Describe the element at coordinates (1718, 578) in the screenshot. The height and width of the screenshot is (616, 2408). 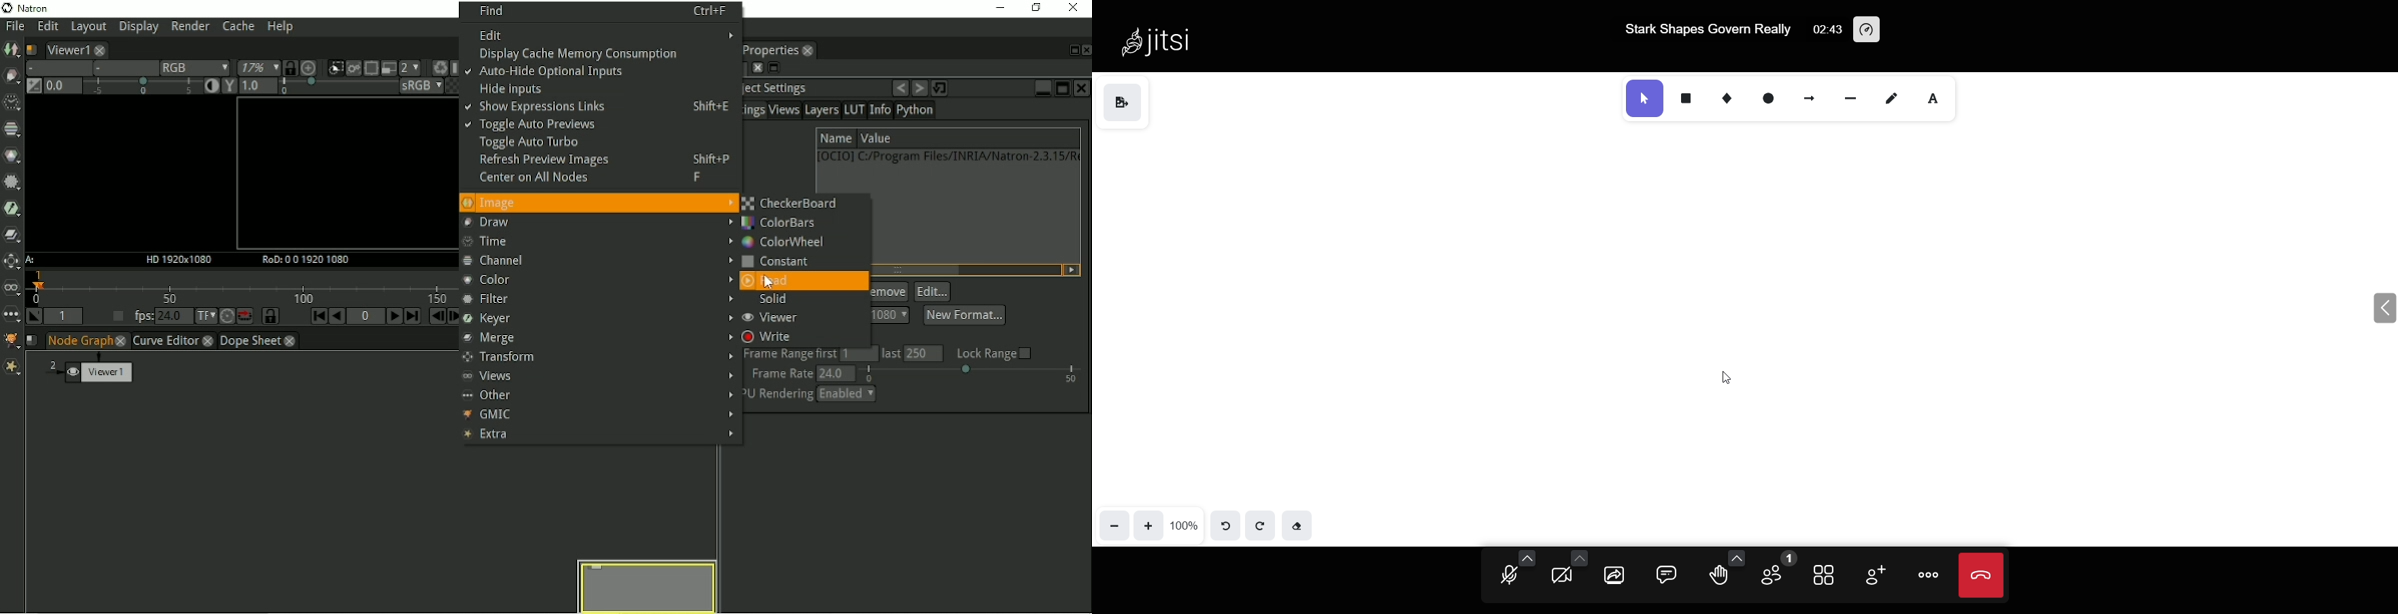
I see `raise hand` at that location.